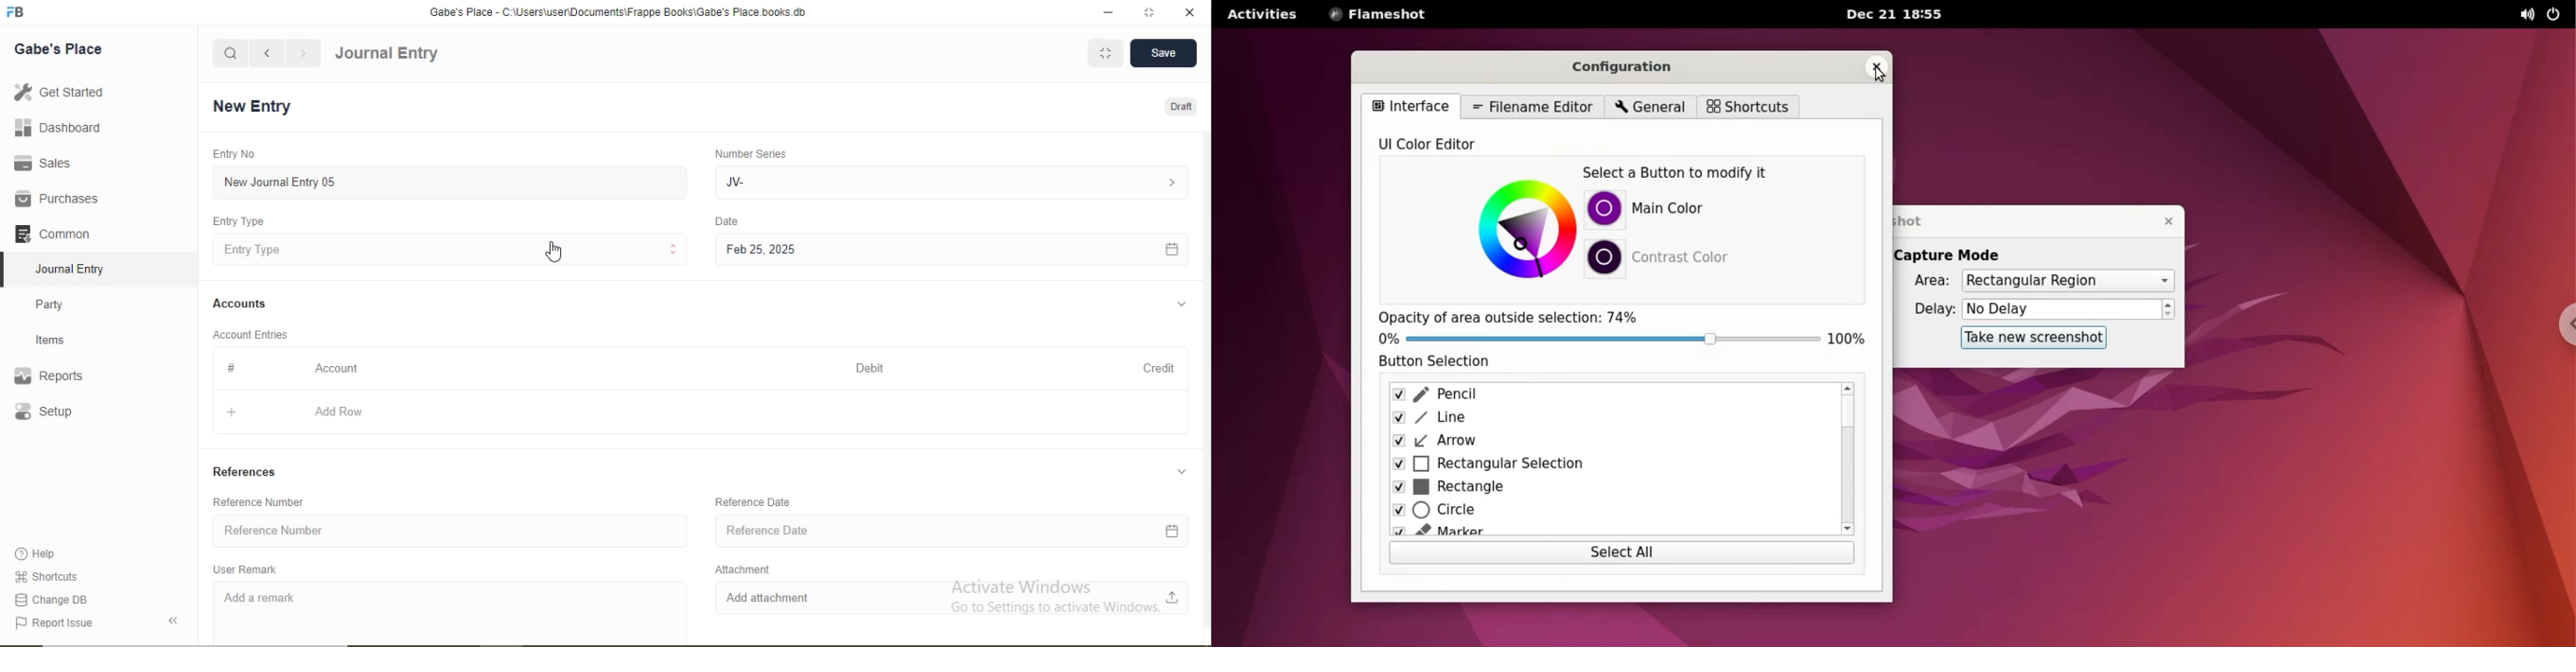 The width and height of the screenshot is (2576, 672). Describe the element at coordinates (1103, 53) in the screenshot. I see `MINIMIZE WINDOW` at that location.